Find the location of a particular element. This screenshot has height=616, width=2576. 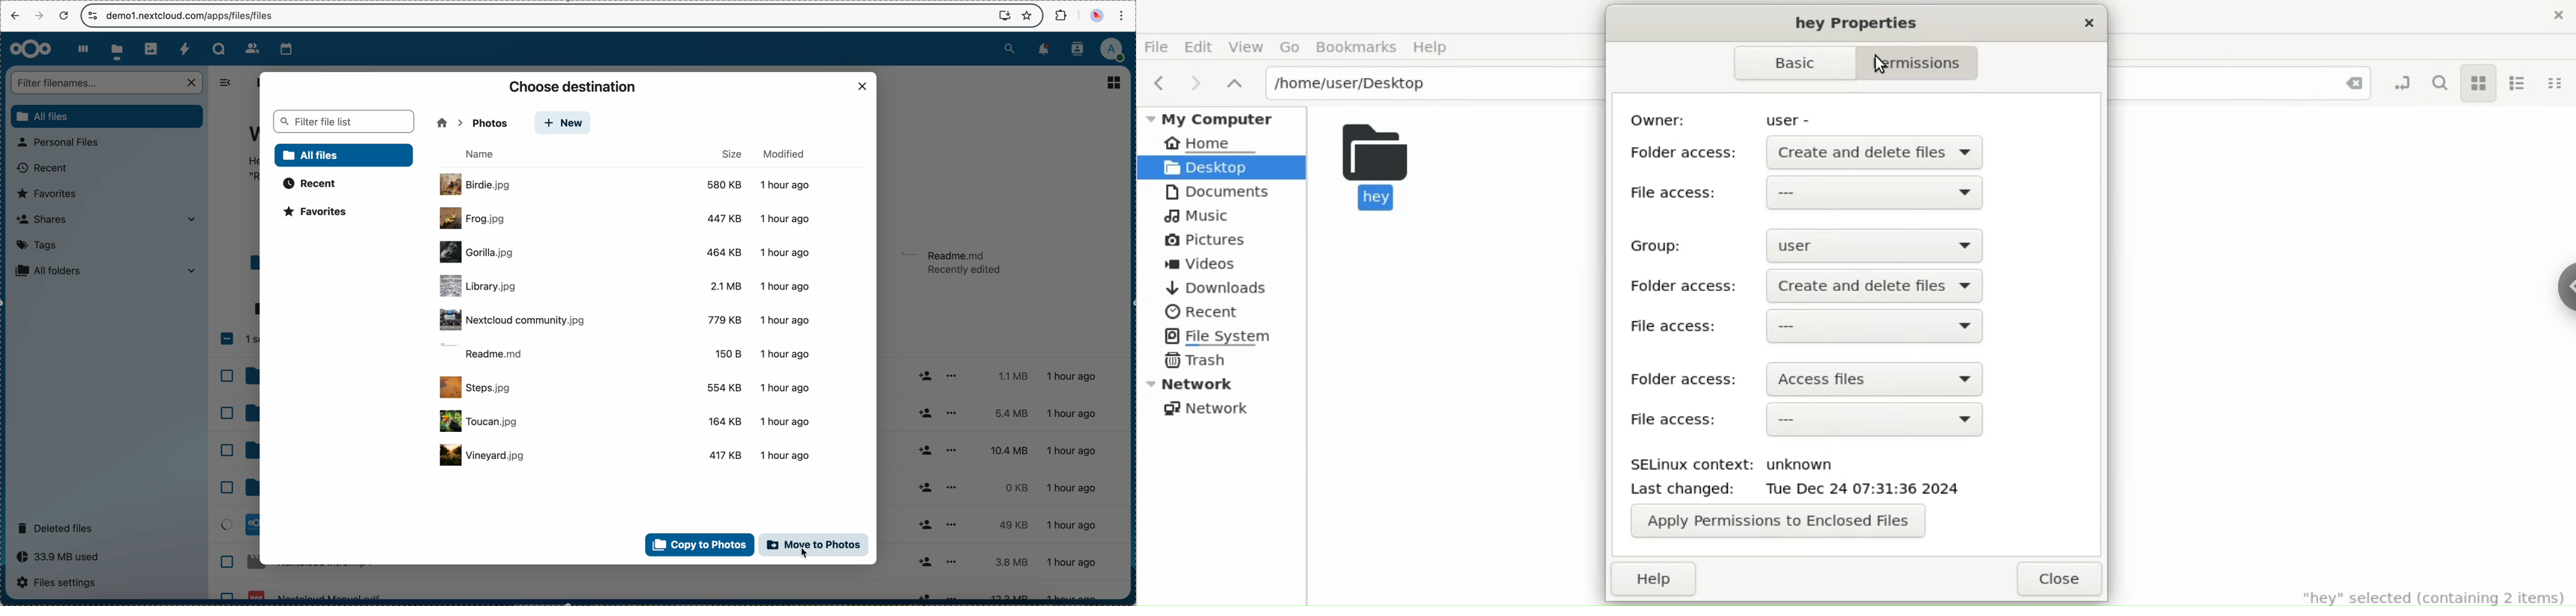

favorites is located at coordinates (320, 214).